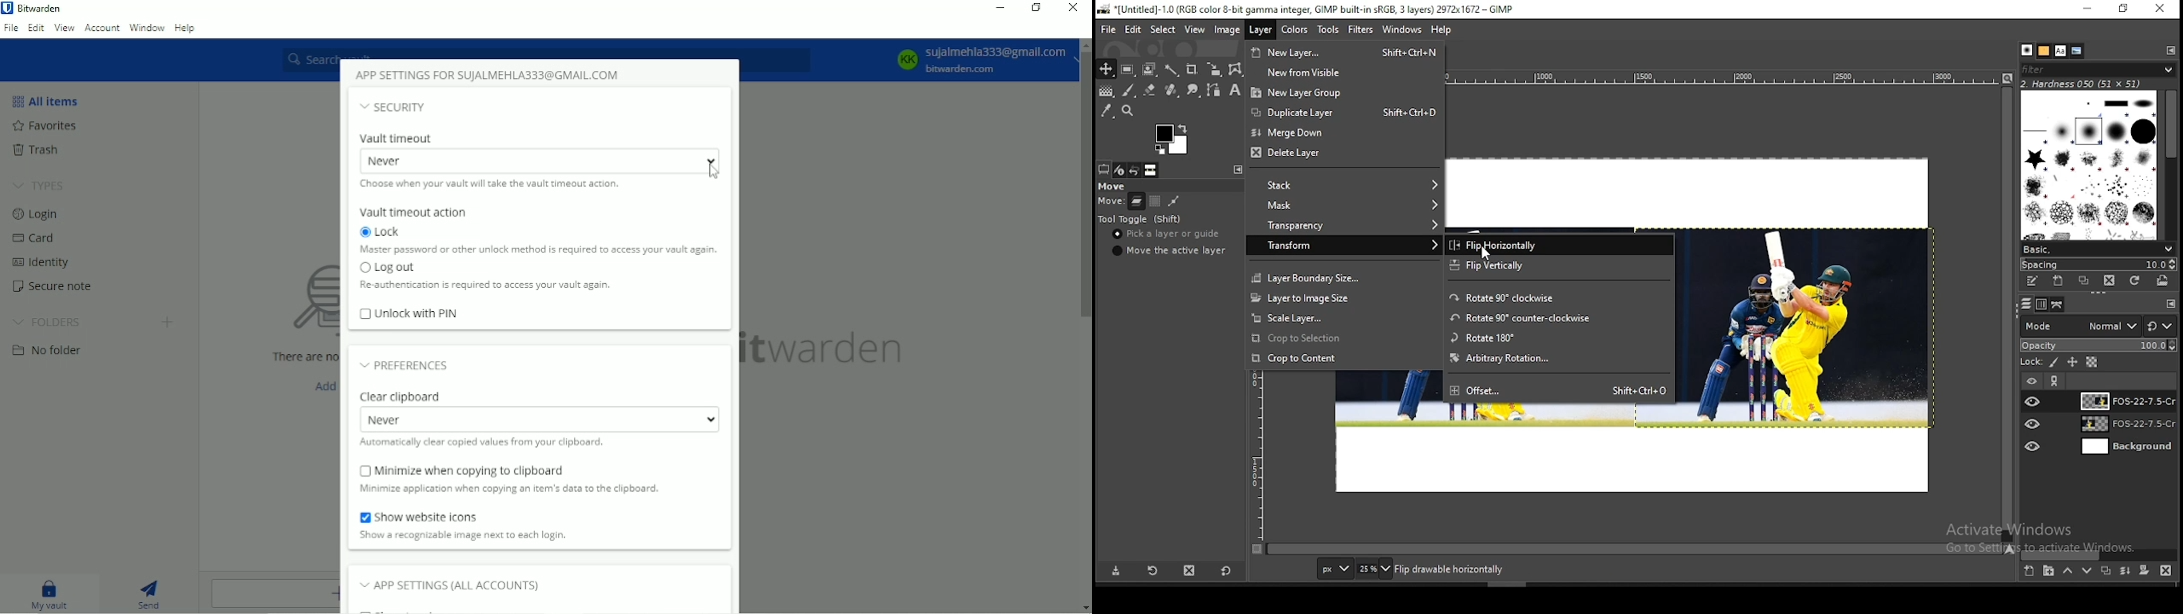  I want to click on color picker tool, so click(1106, 110).